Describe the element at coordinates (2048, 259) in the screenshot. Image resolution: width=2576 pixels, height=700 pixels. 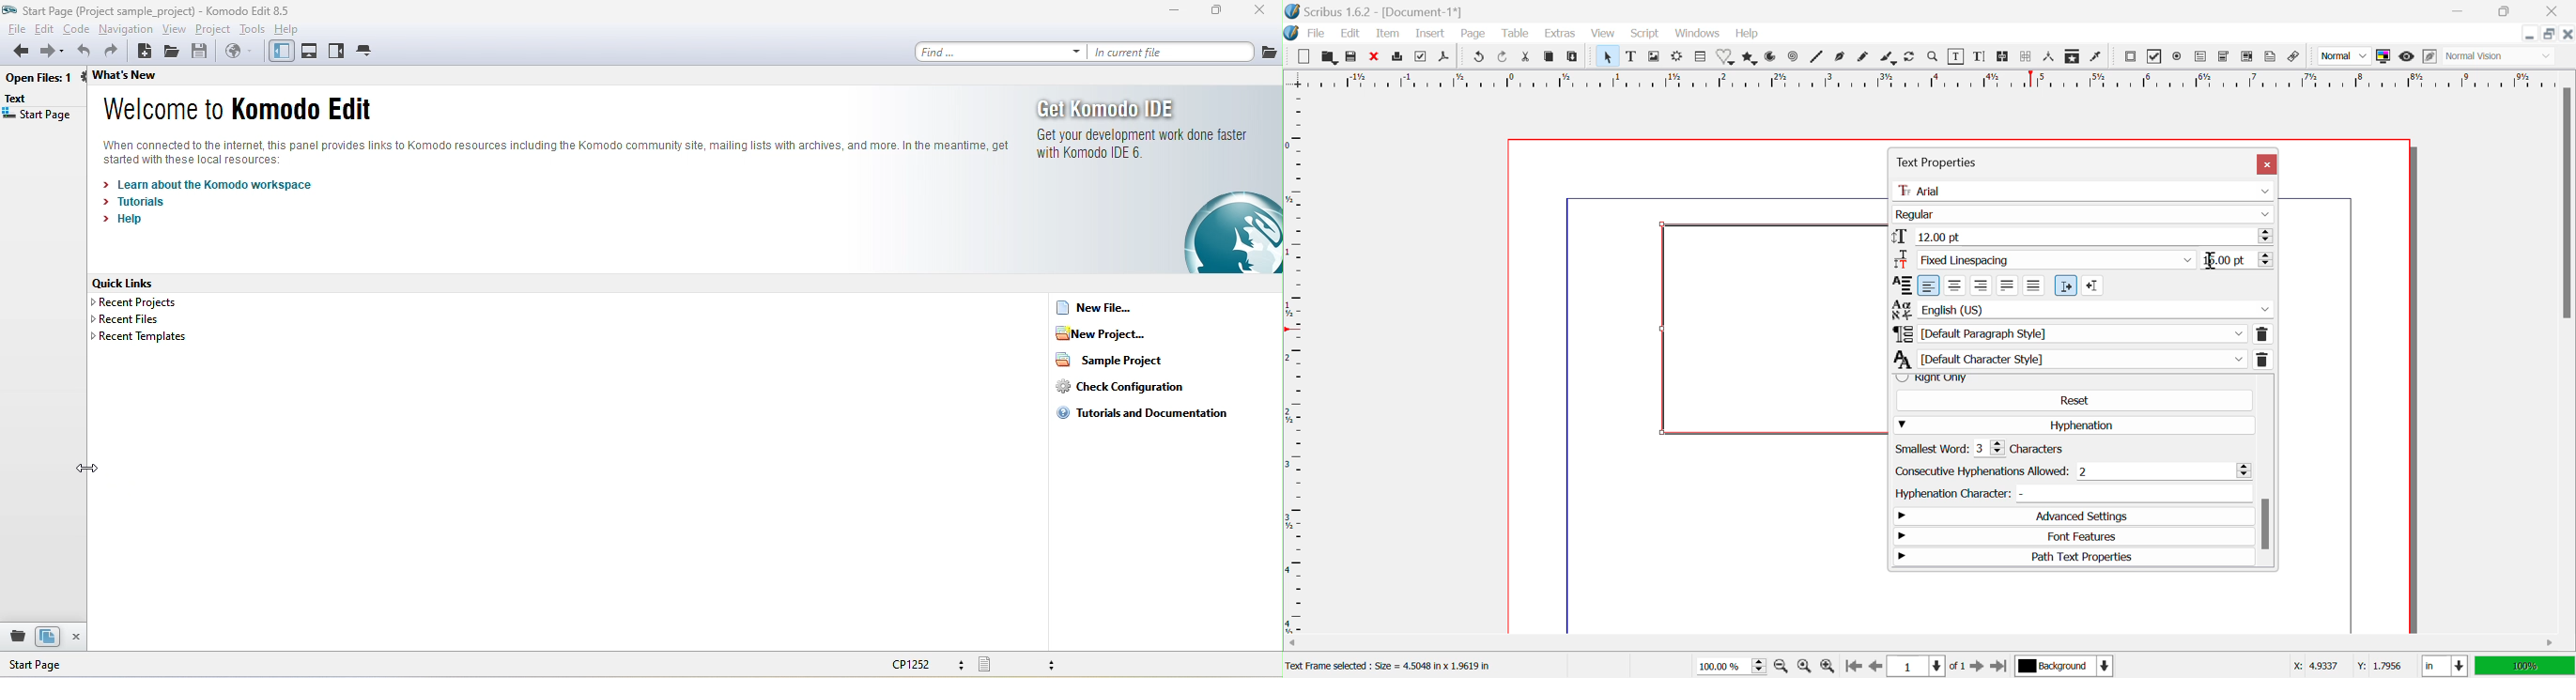
I see `Fixed Linespacing` at that location.